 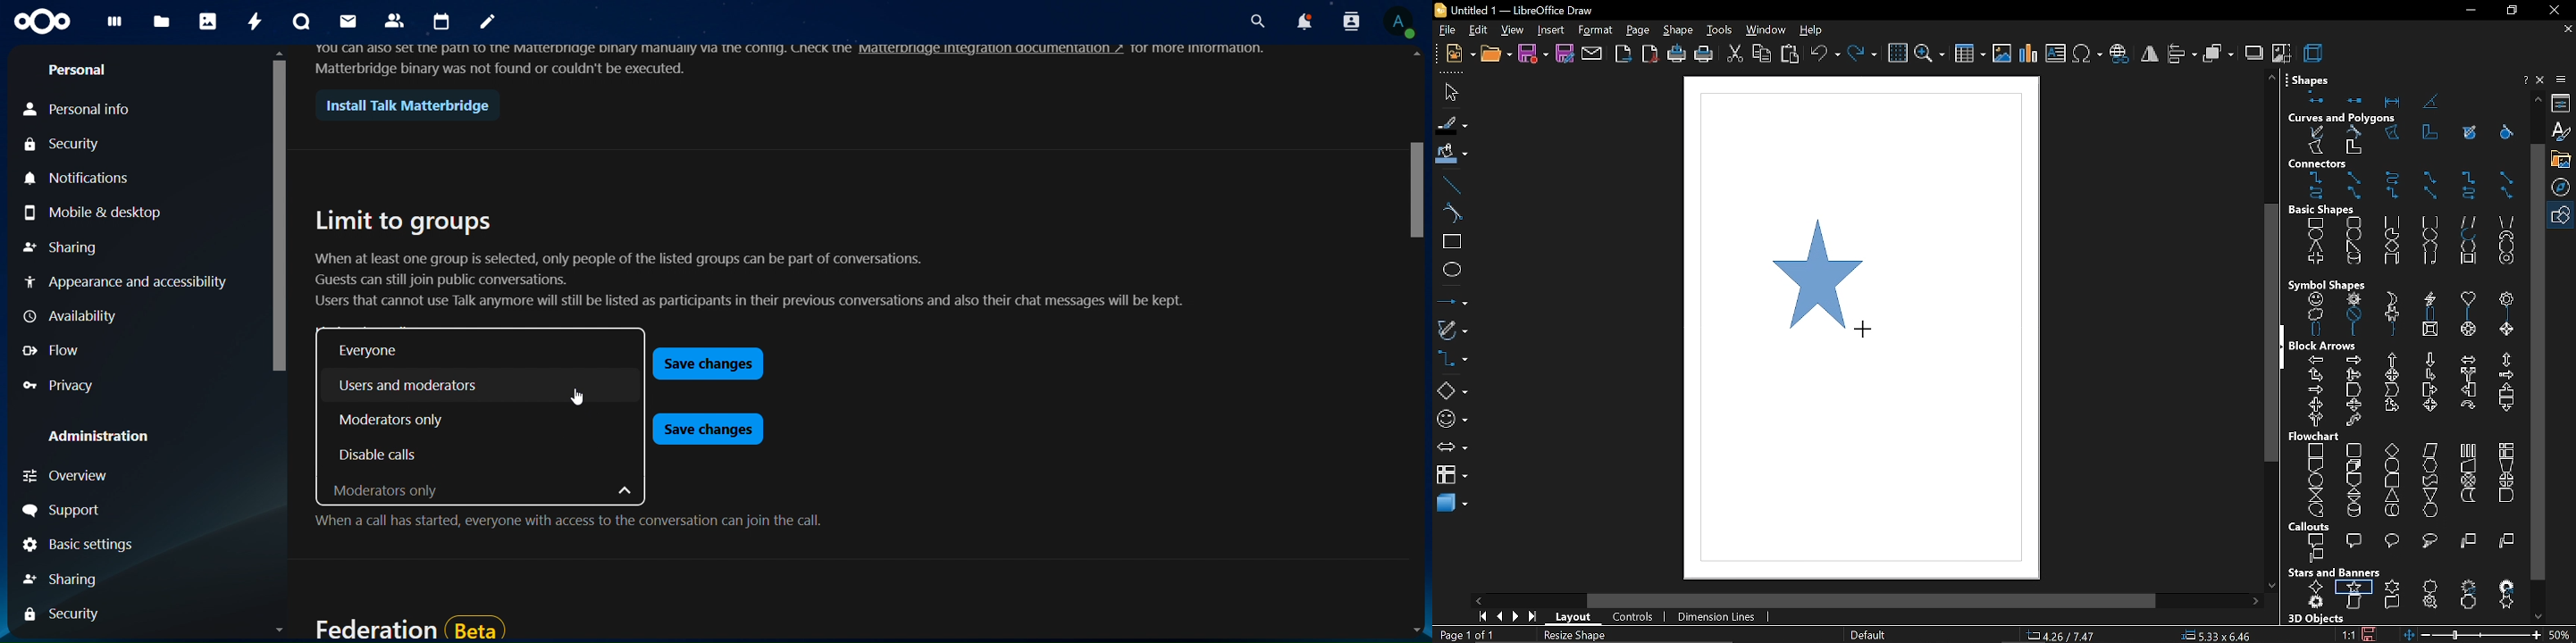 What do you see at coordinates (2468, 13) in the screenshot?
I see `minimize` at bounding box center [2468, 13].